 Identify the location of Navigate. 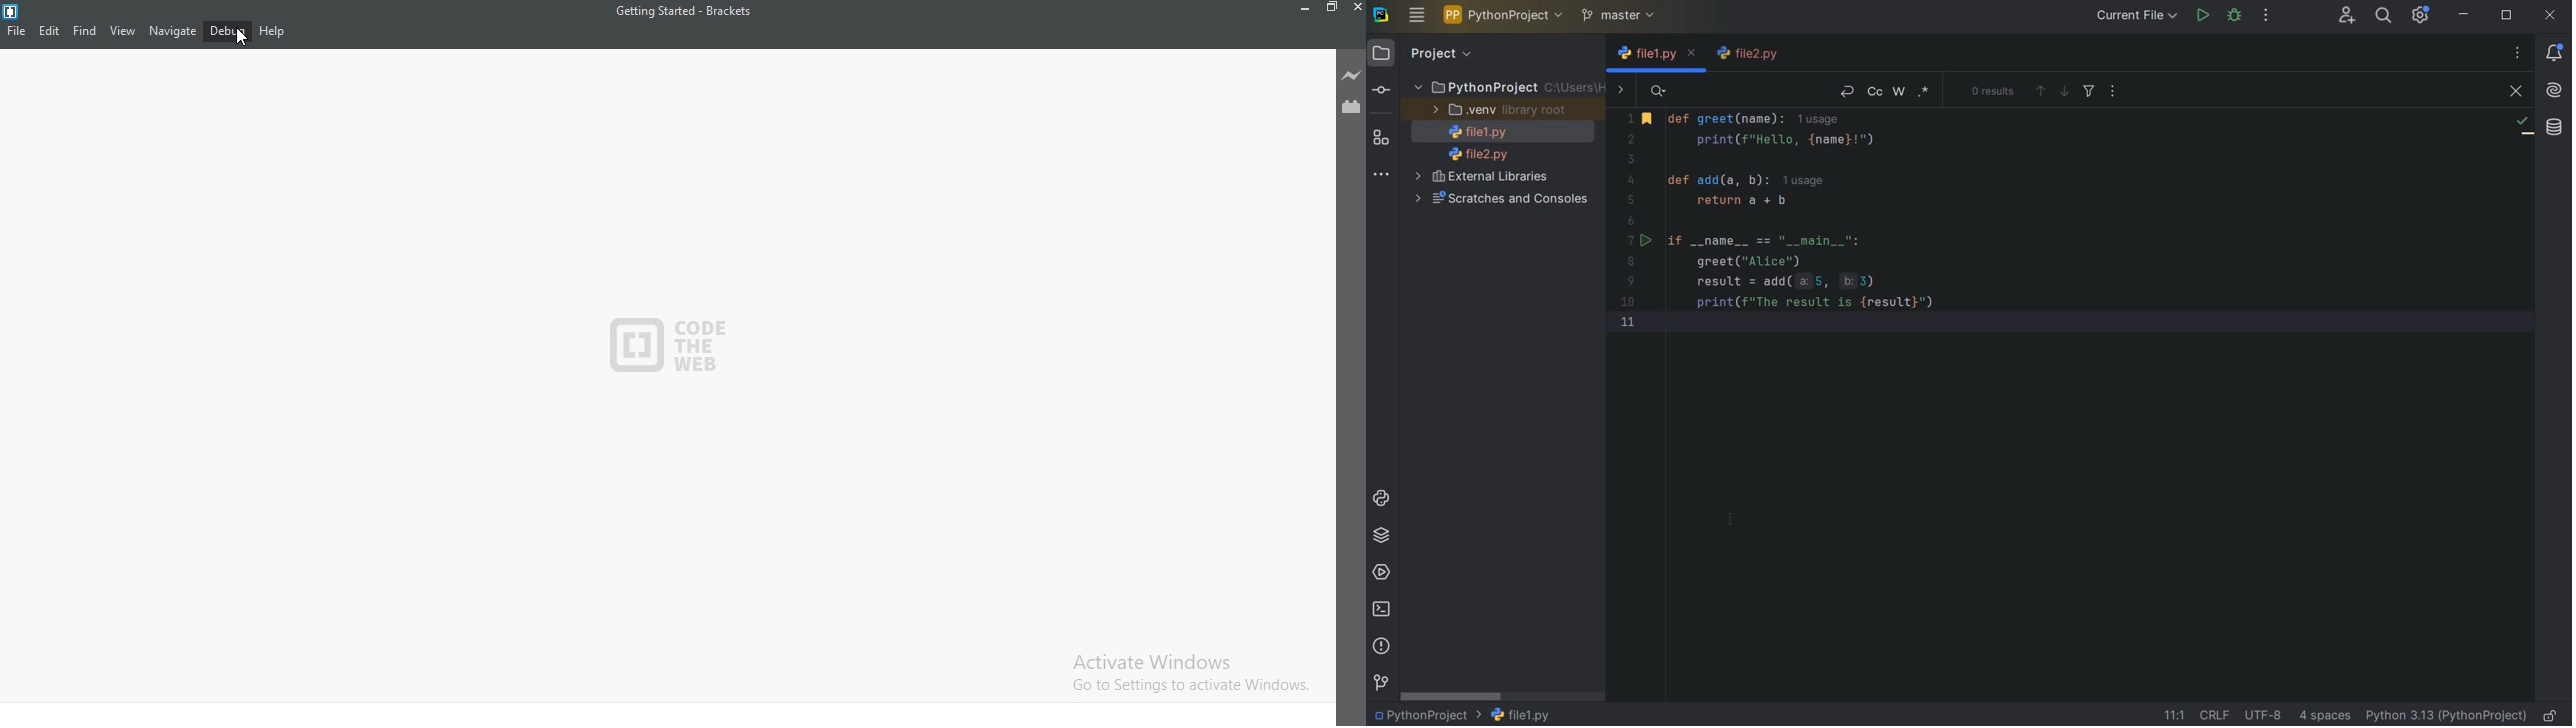
(171, 30).